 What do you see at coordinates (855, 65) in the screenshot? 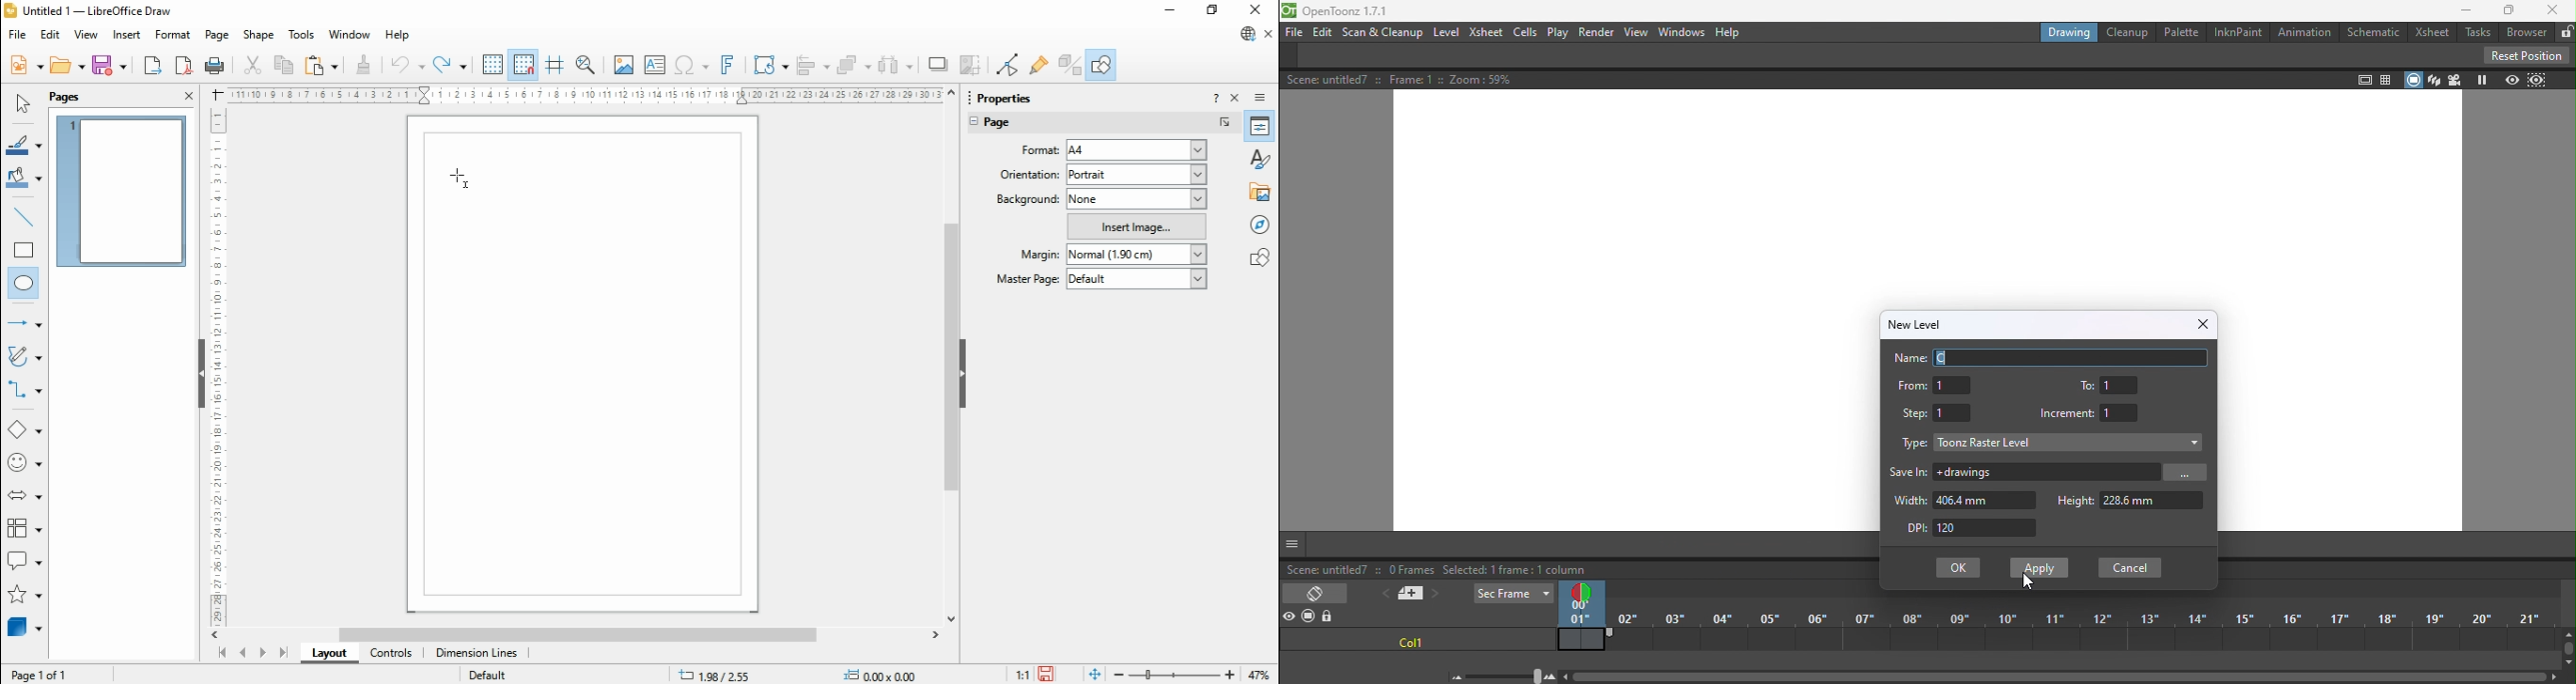
I see `arrange` at bounding box center [855, 65].